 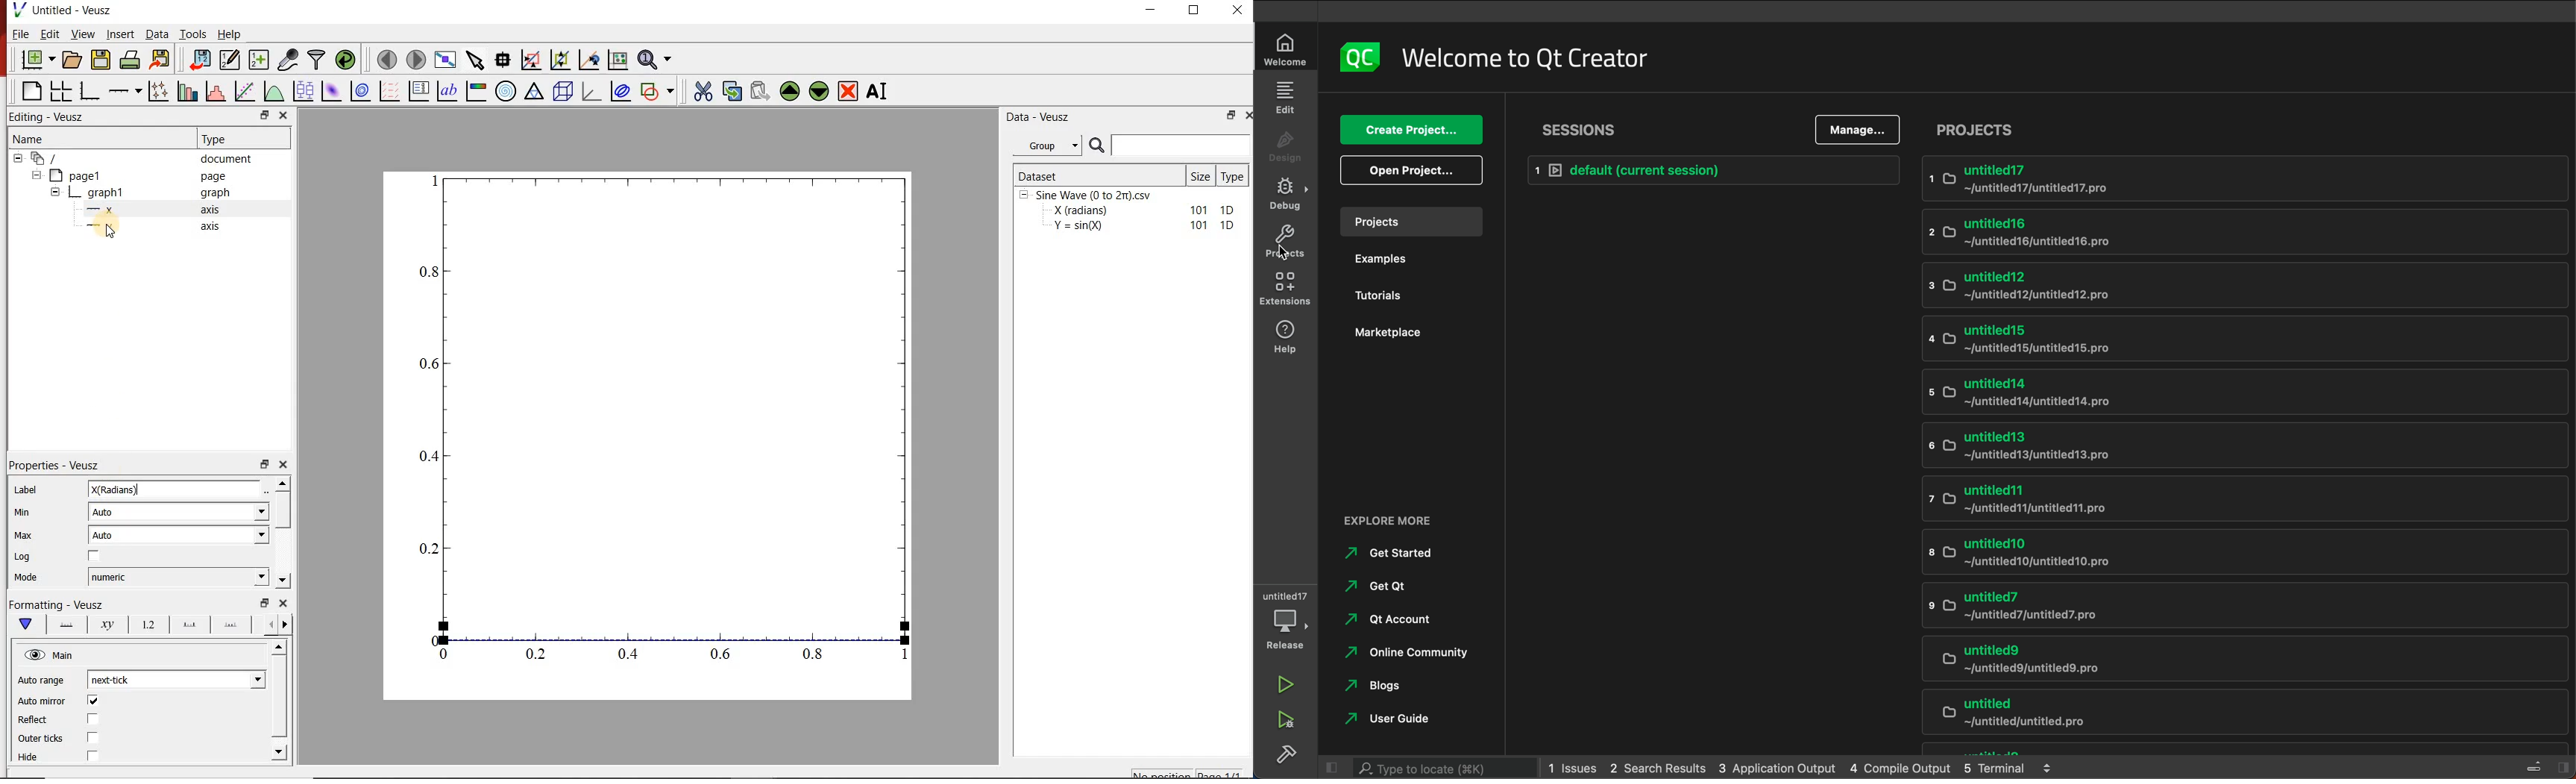 I want to click on Size, so click(x=1201, y=175).